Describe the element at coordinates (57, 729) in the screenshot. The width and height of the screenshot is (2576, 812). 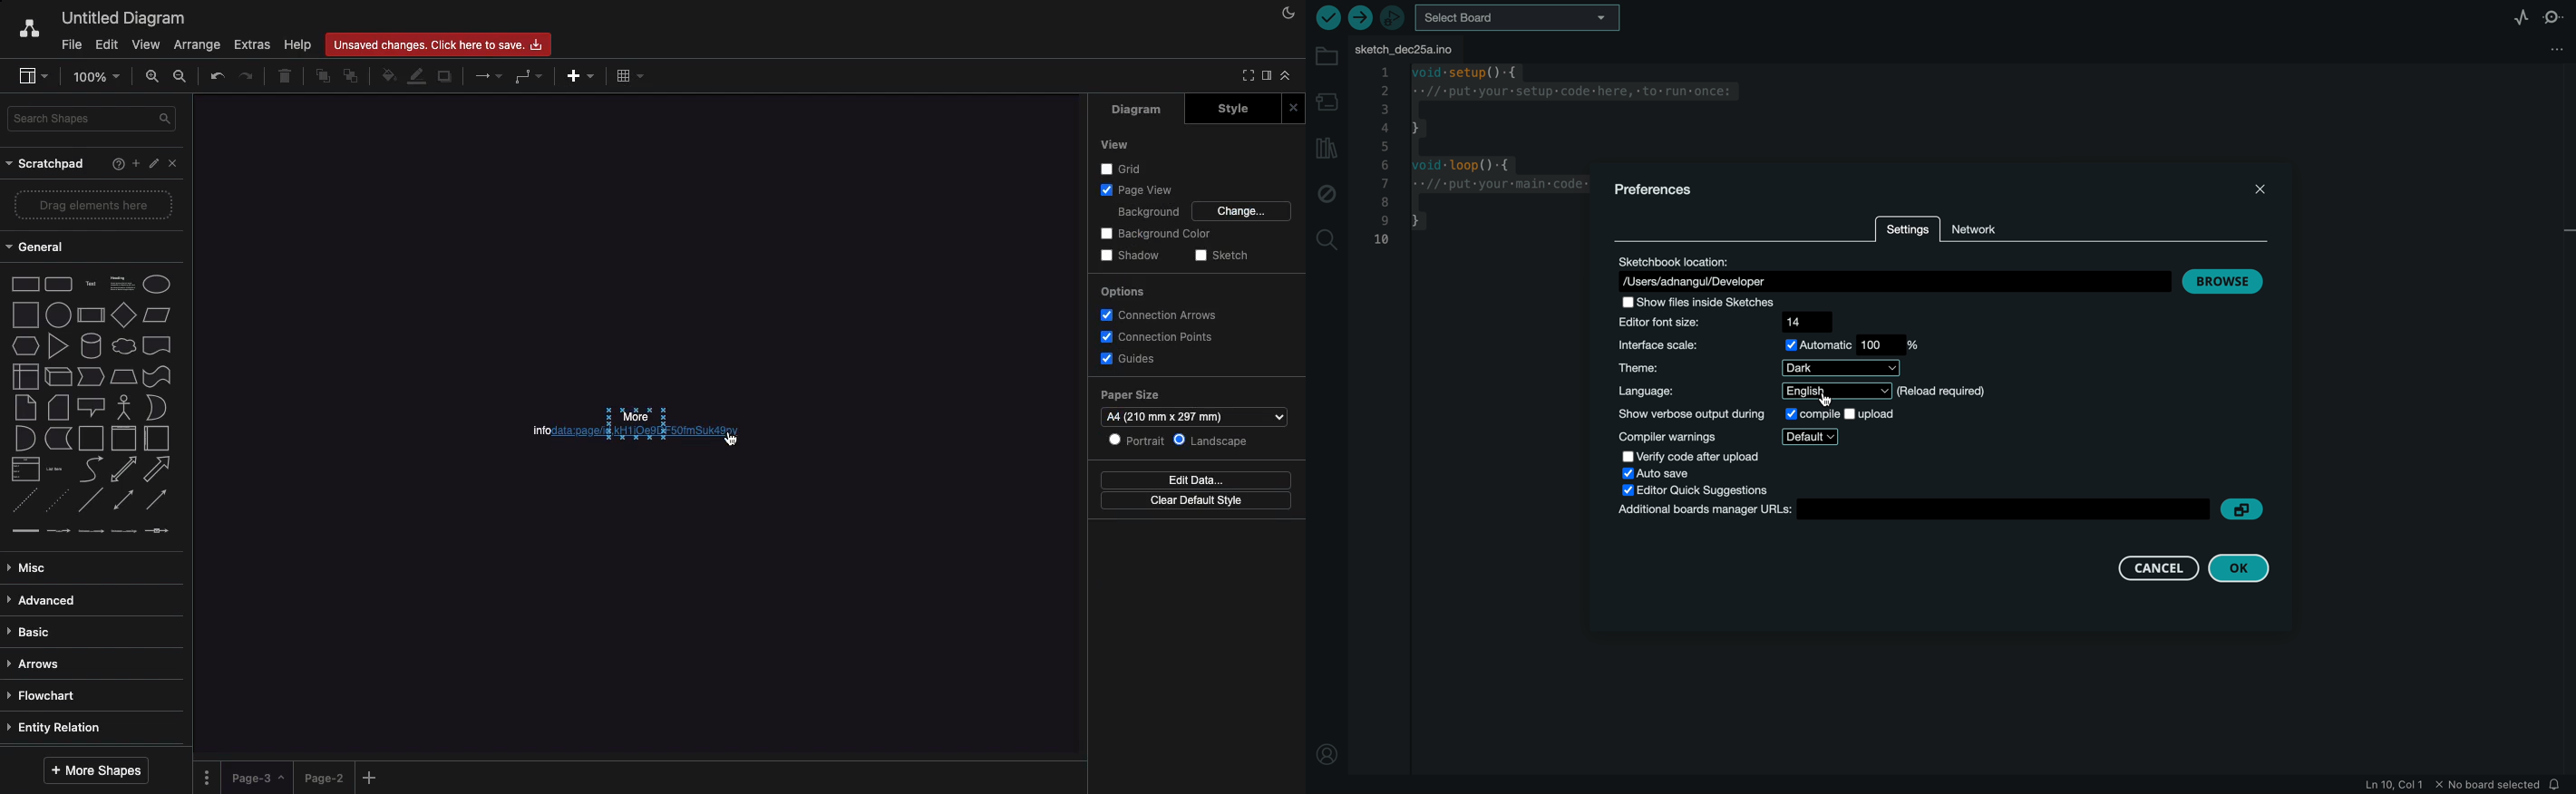
I see `Entity relation` at that location.